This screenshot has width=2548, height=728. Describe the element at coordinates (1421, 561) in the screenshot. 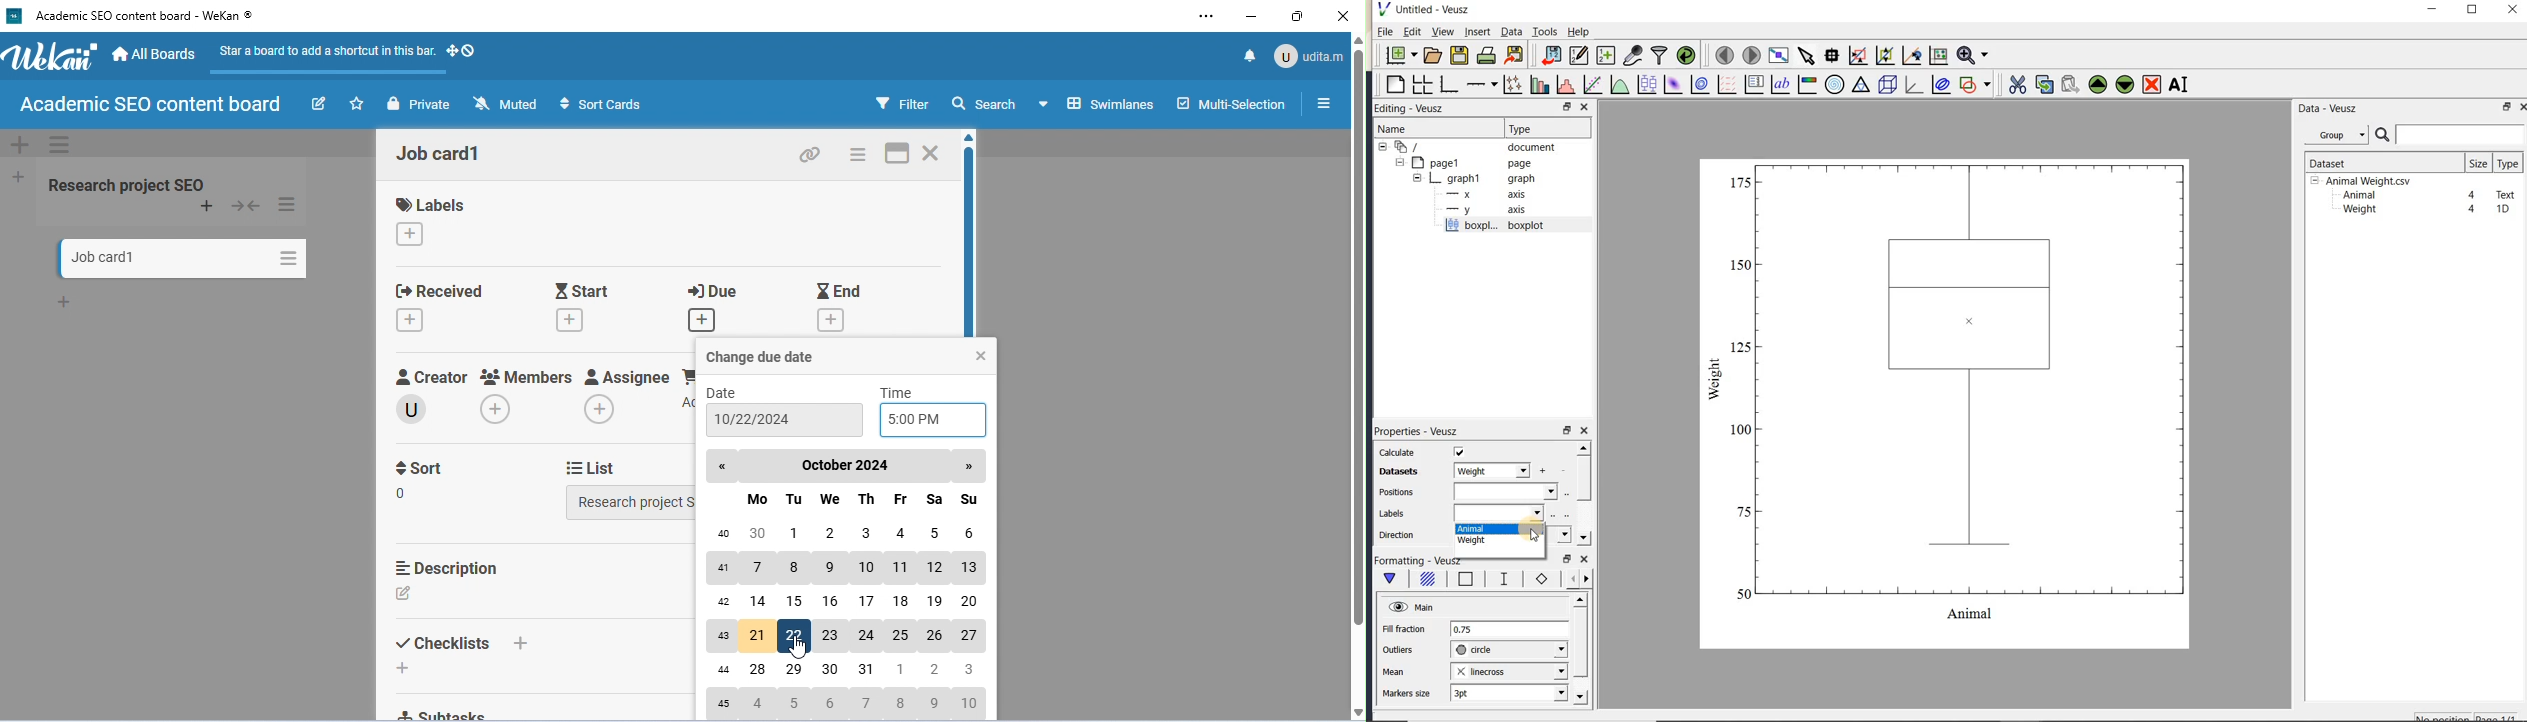

I see `Formatting - Veusz` at that location.